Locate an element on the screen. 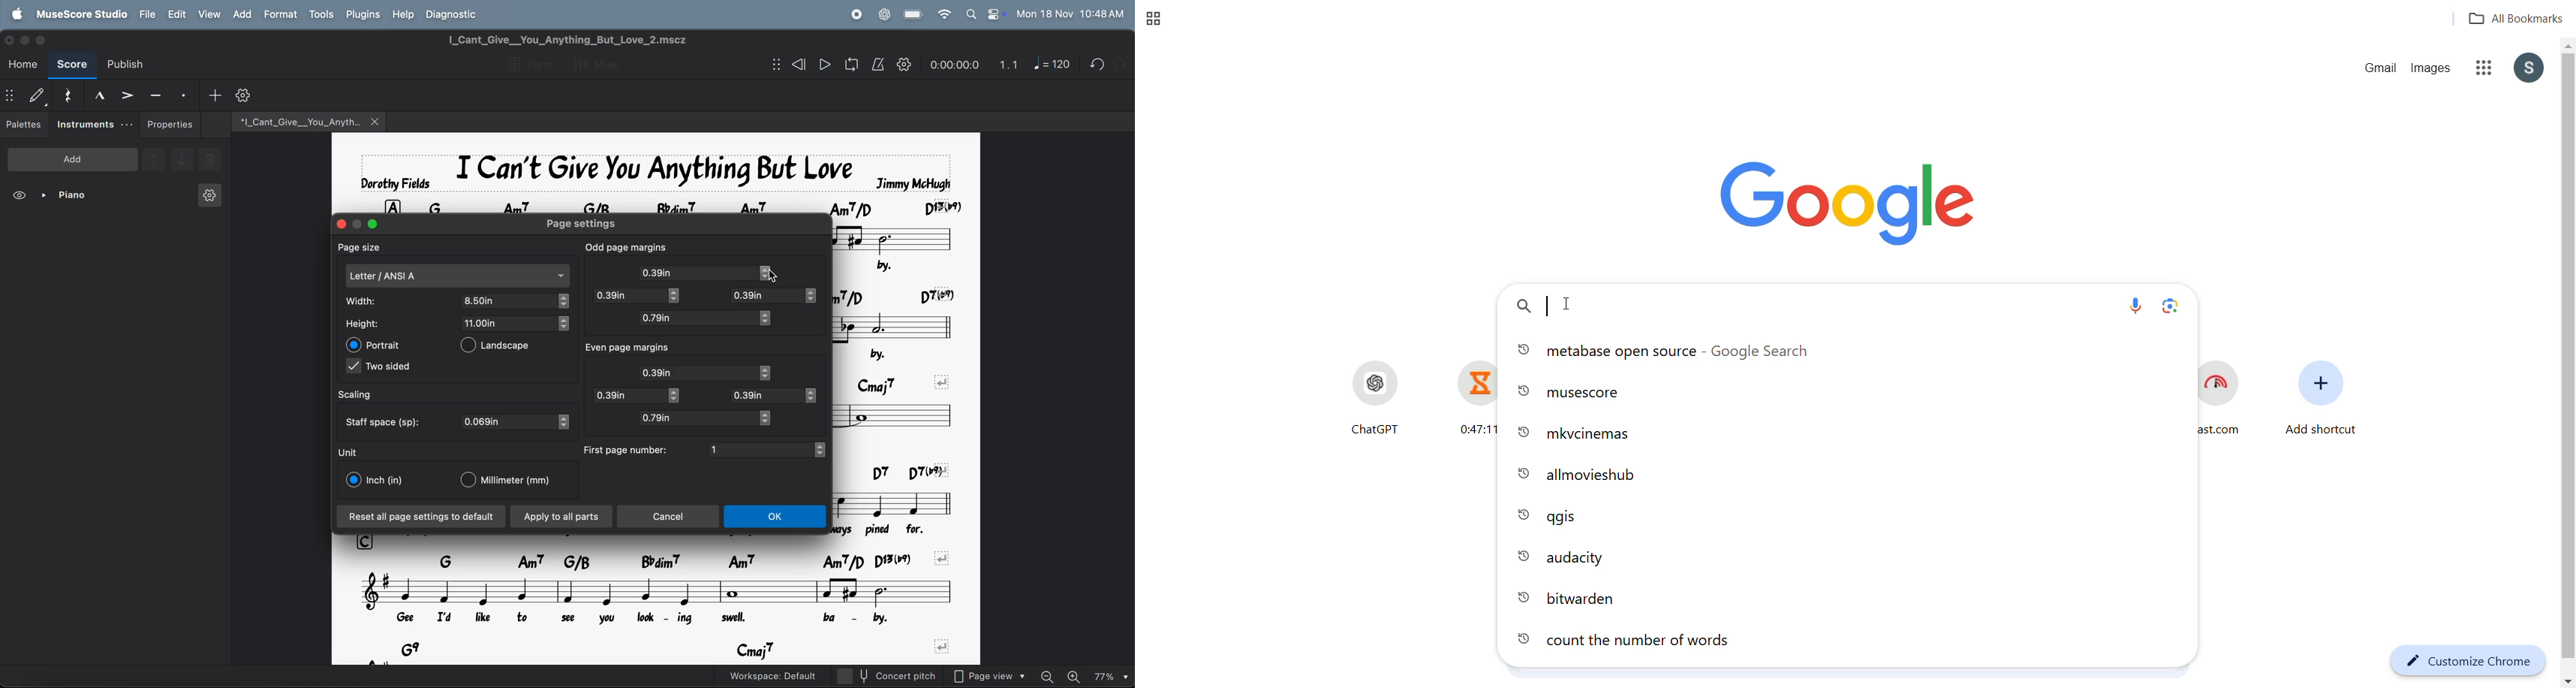  cancel is located at coordinates (671, 516).